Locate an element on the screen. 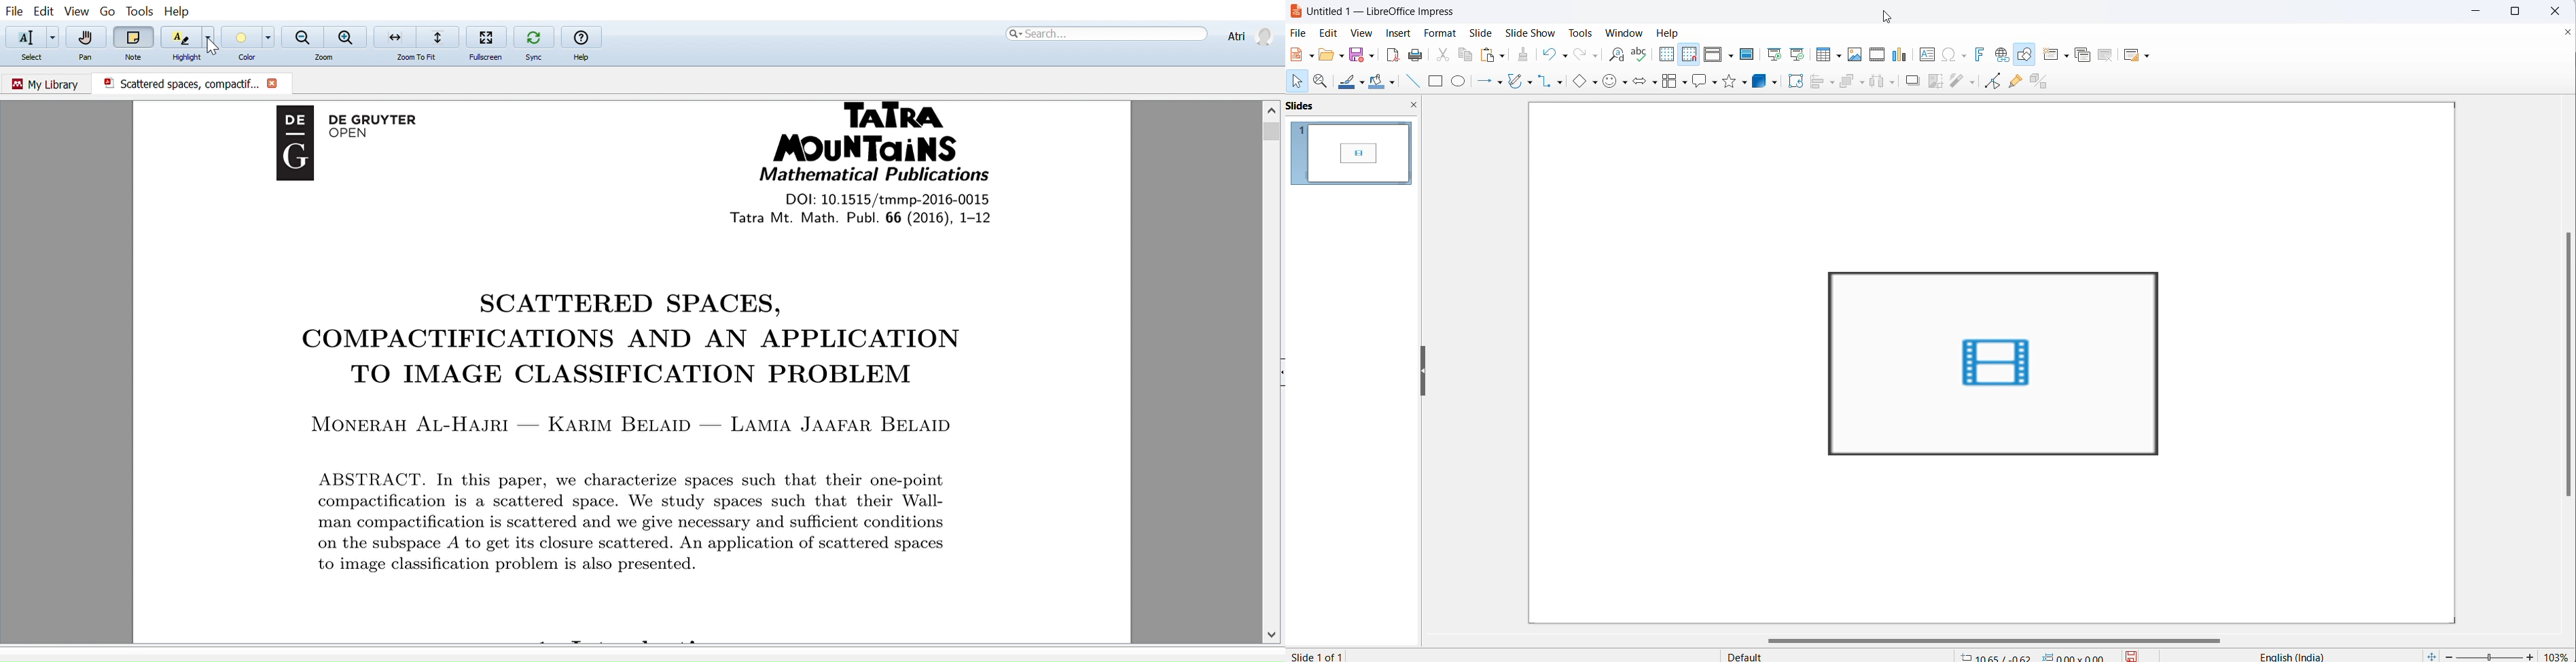 The height and width of the screenshot is (672, 2576). new file is located at coordinates (1299, 57).